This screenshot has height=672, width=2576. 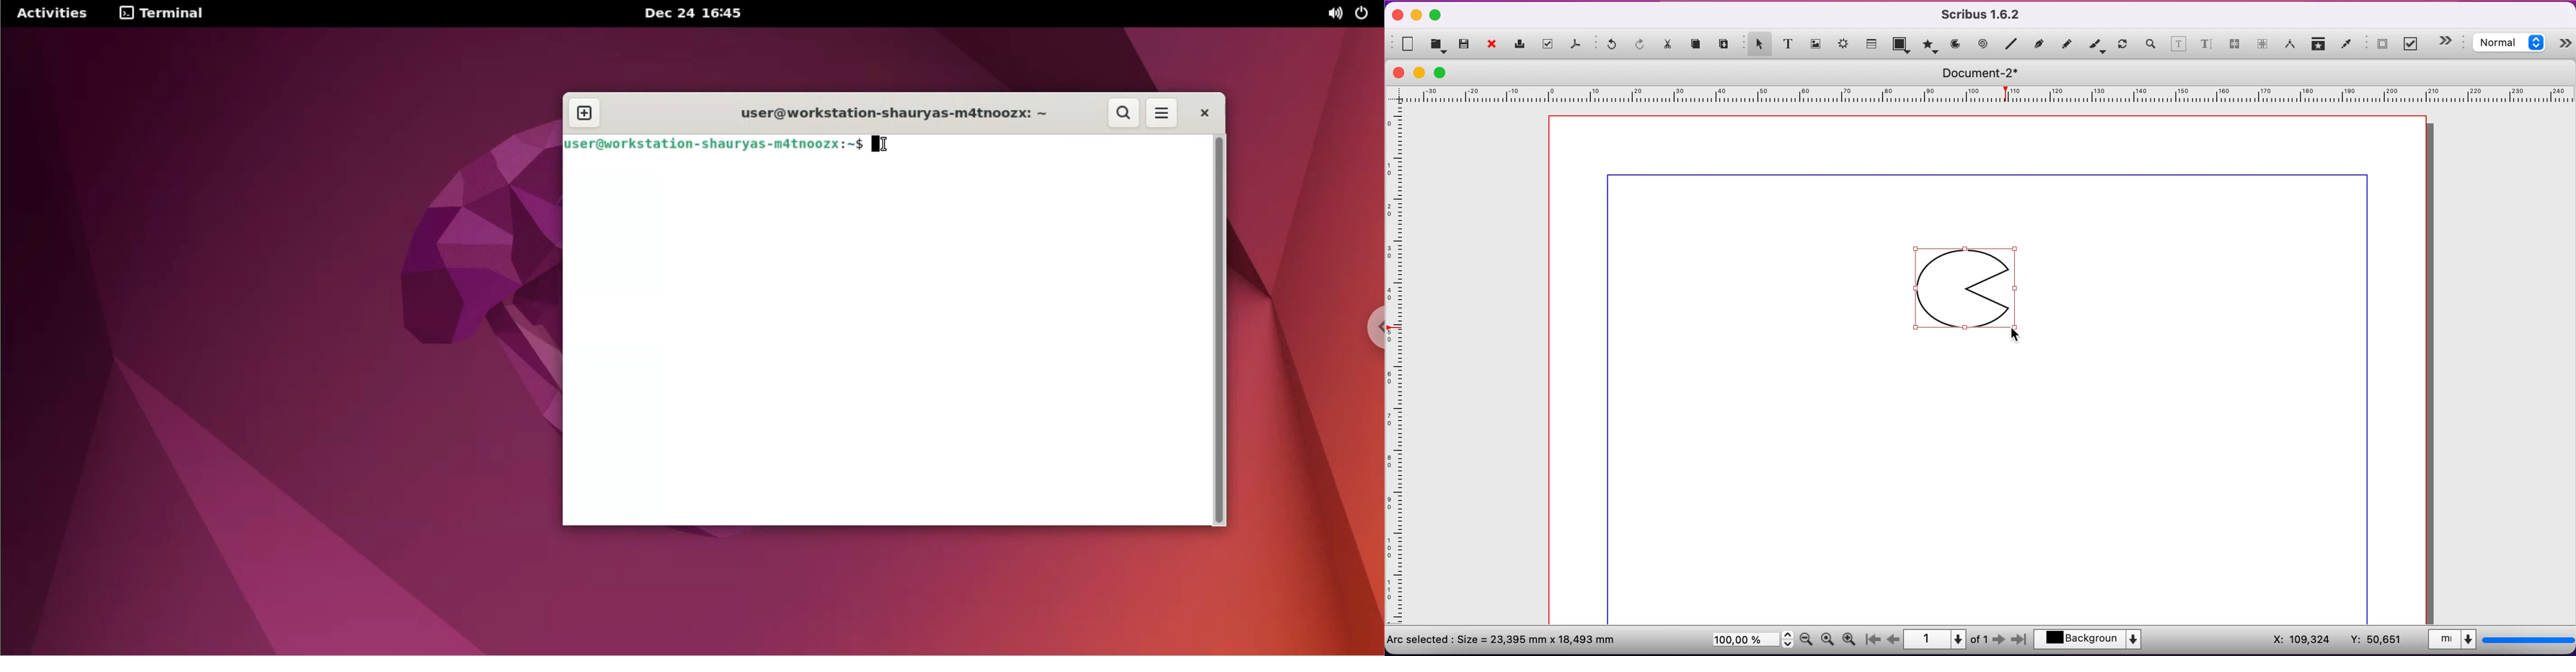 What do you see at coordinates (1509, 638) in the screenshot?
I see `arc selectes size` at bounding box center [1509, 638].